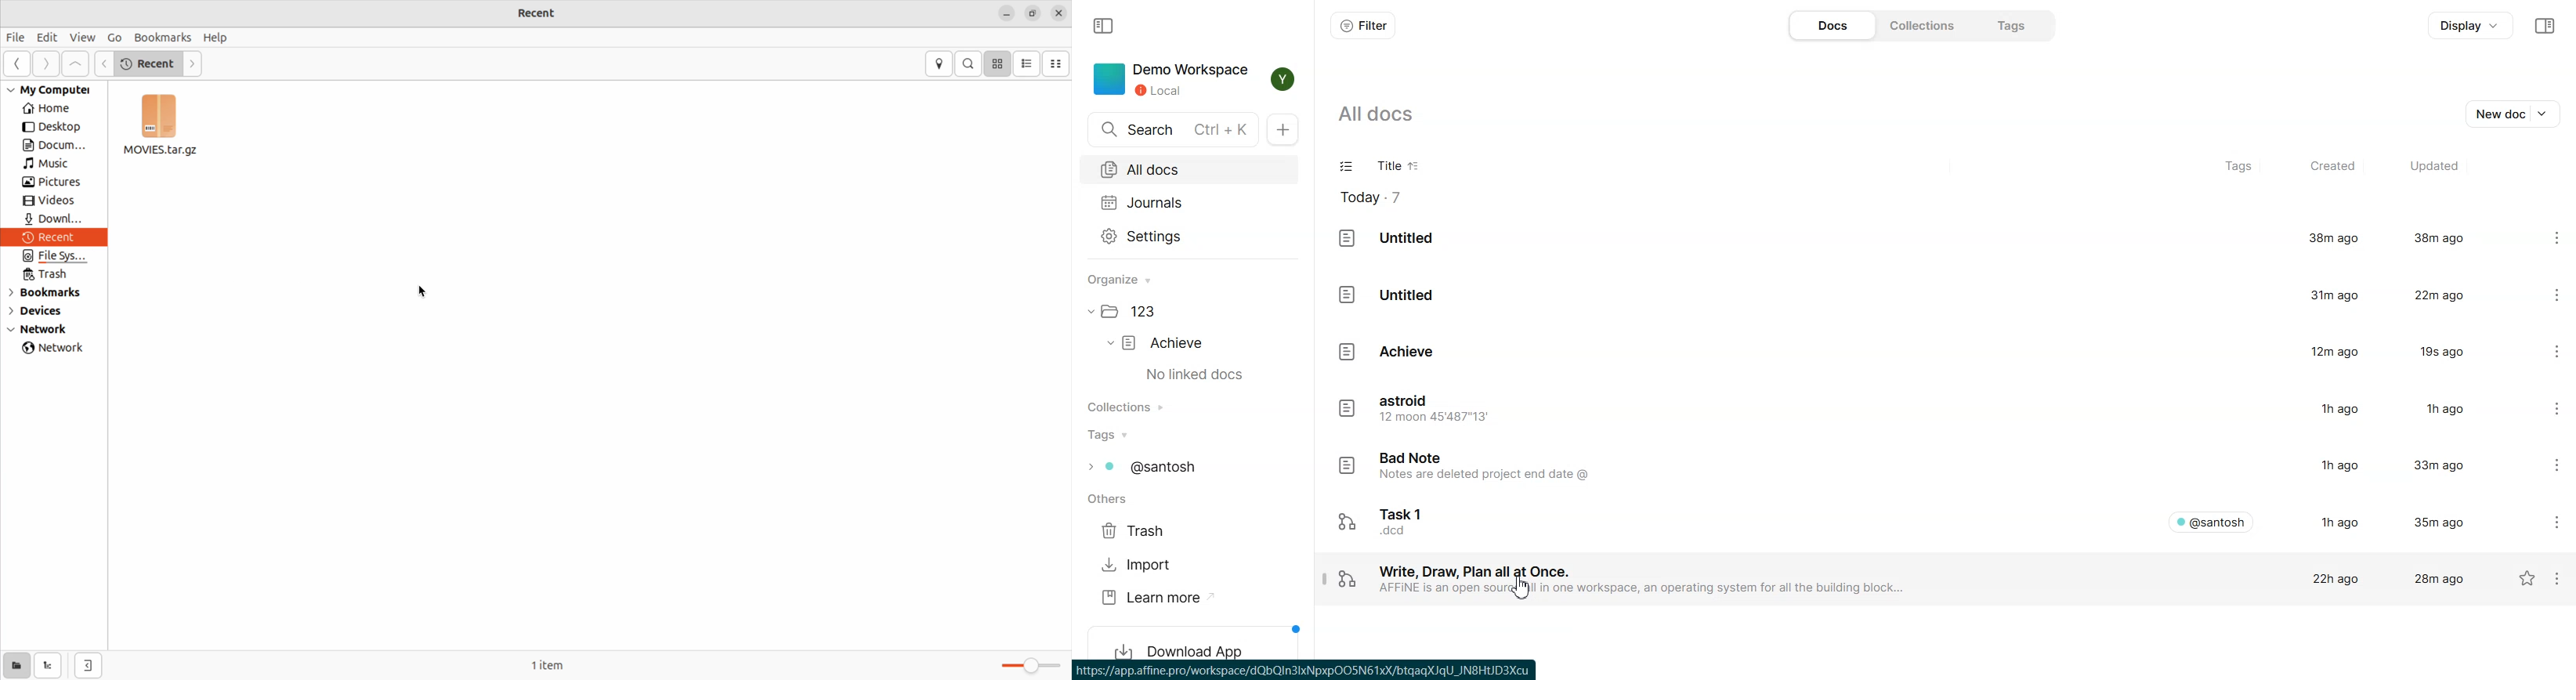 This screenshot has height=700, width=2576. I want to click on New doc, so click(1286, 130).